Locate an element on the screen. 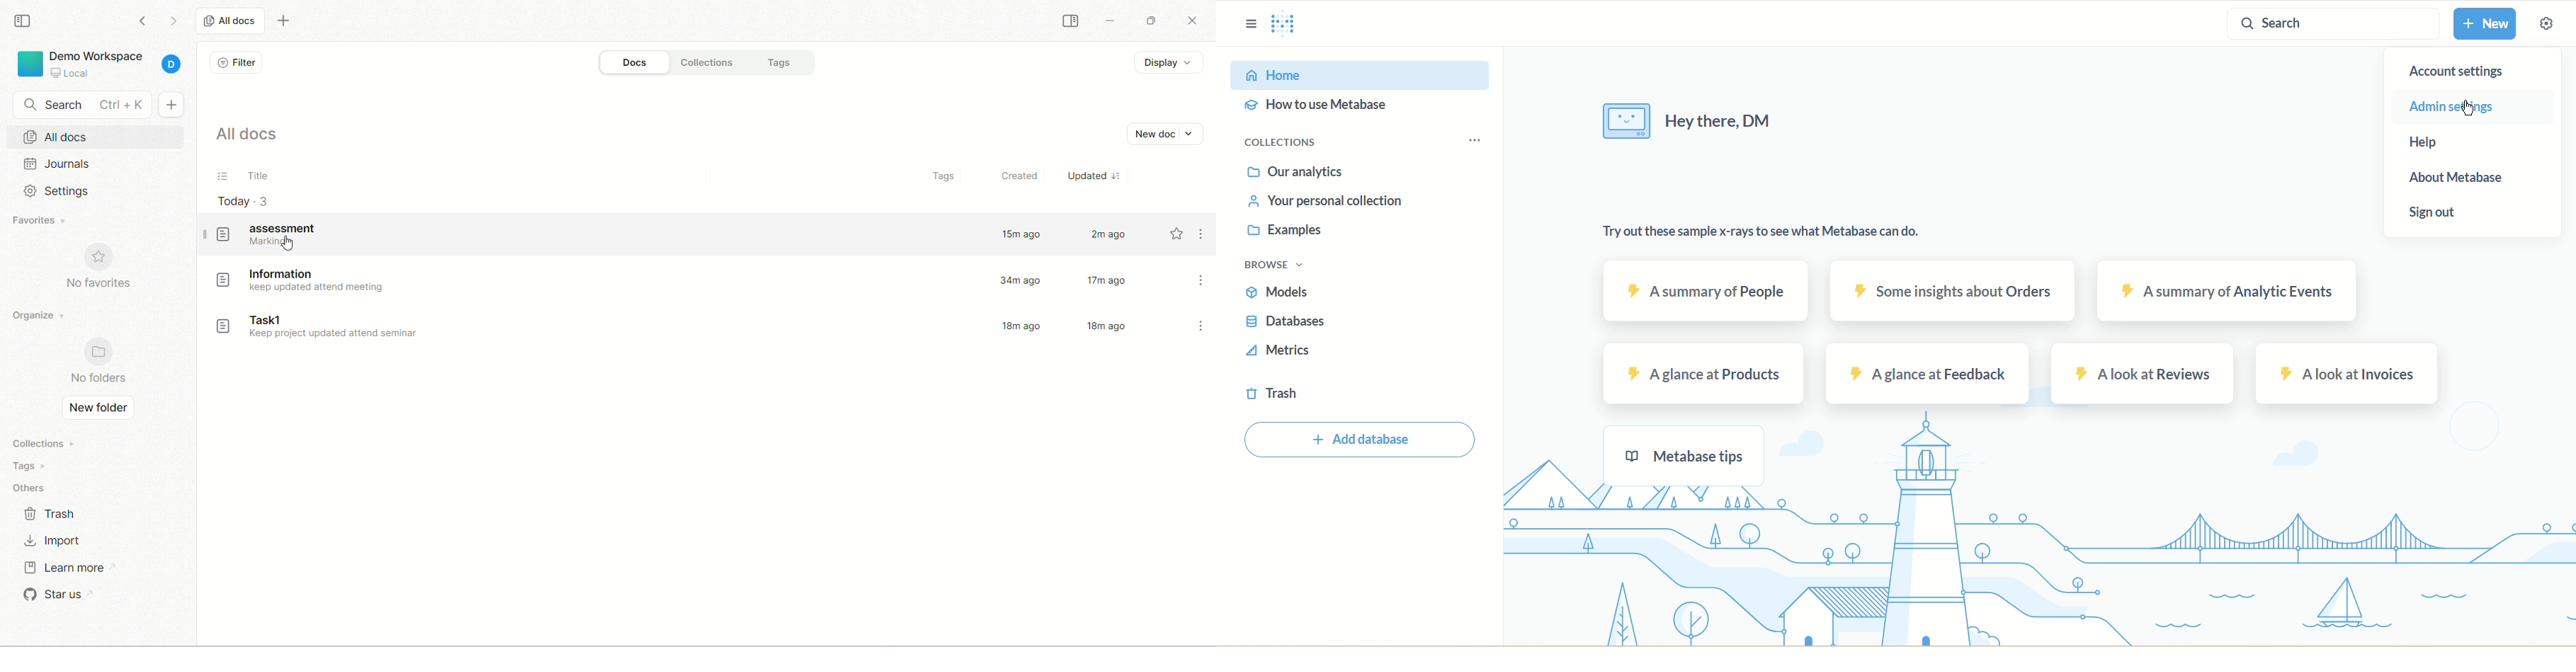 This screenshot has width=2576, height=672. docs is located at coordinates (632, 62).